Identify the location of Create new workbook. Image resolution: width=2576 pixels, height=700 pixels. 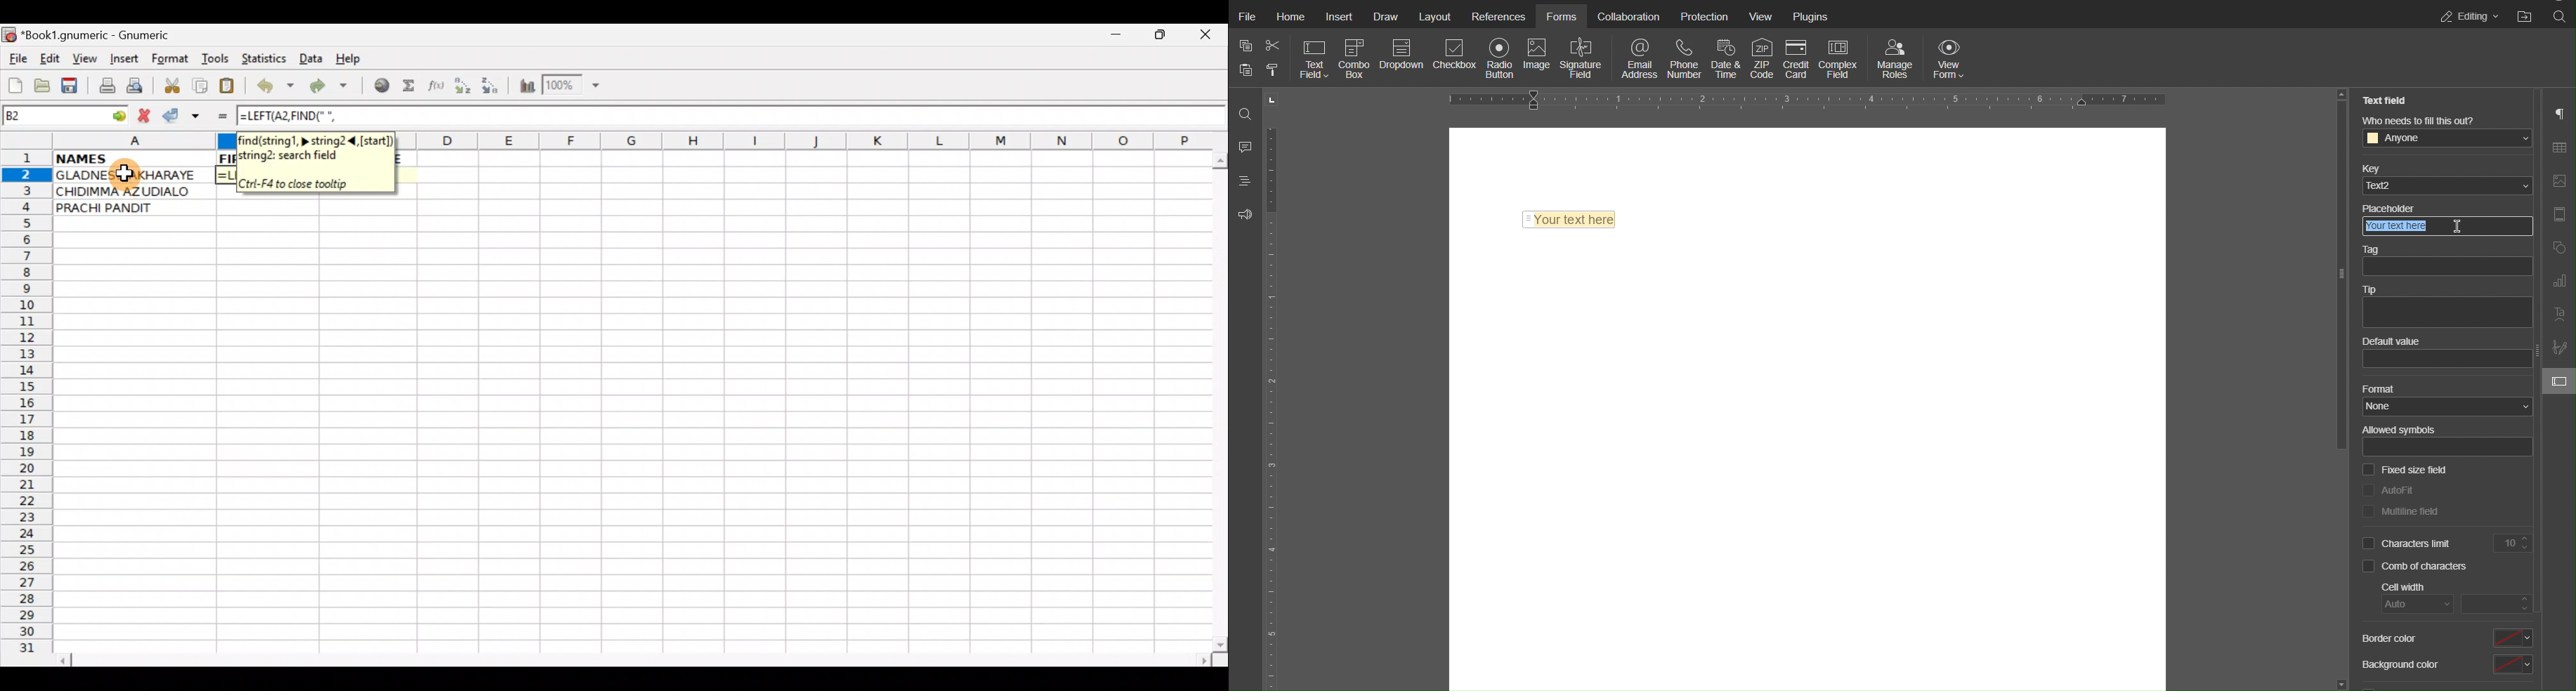
(14, 83).